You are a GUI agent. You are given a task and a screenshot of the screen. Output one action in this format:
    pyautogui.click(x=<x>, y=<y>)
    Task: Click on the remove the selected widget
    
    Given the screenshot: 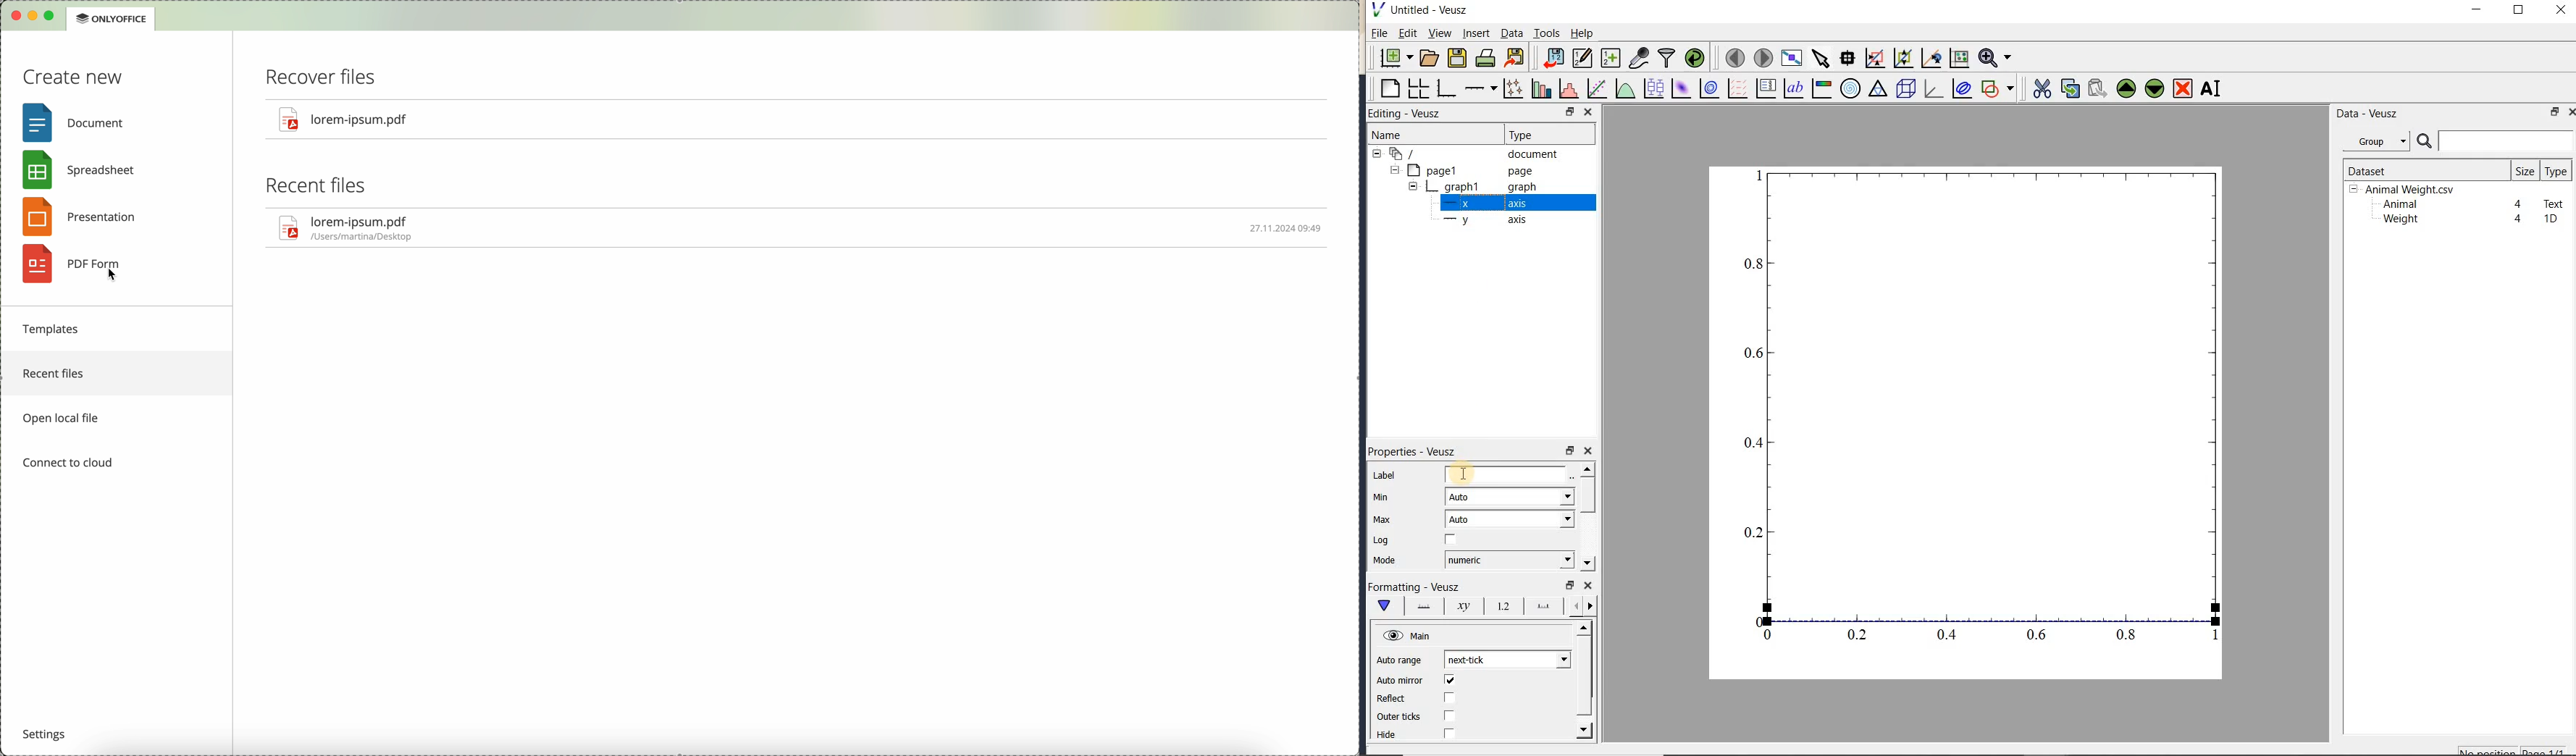 What is the action you would take?
    pyautogui.click(x=2181, y=90)
    